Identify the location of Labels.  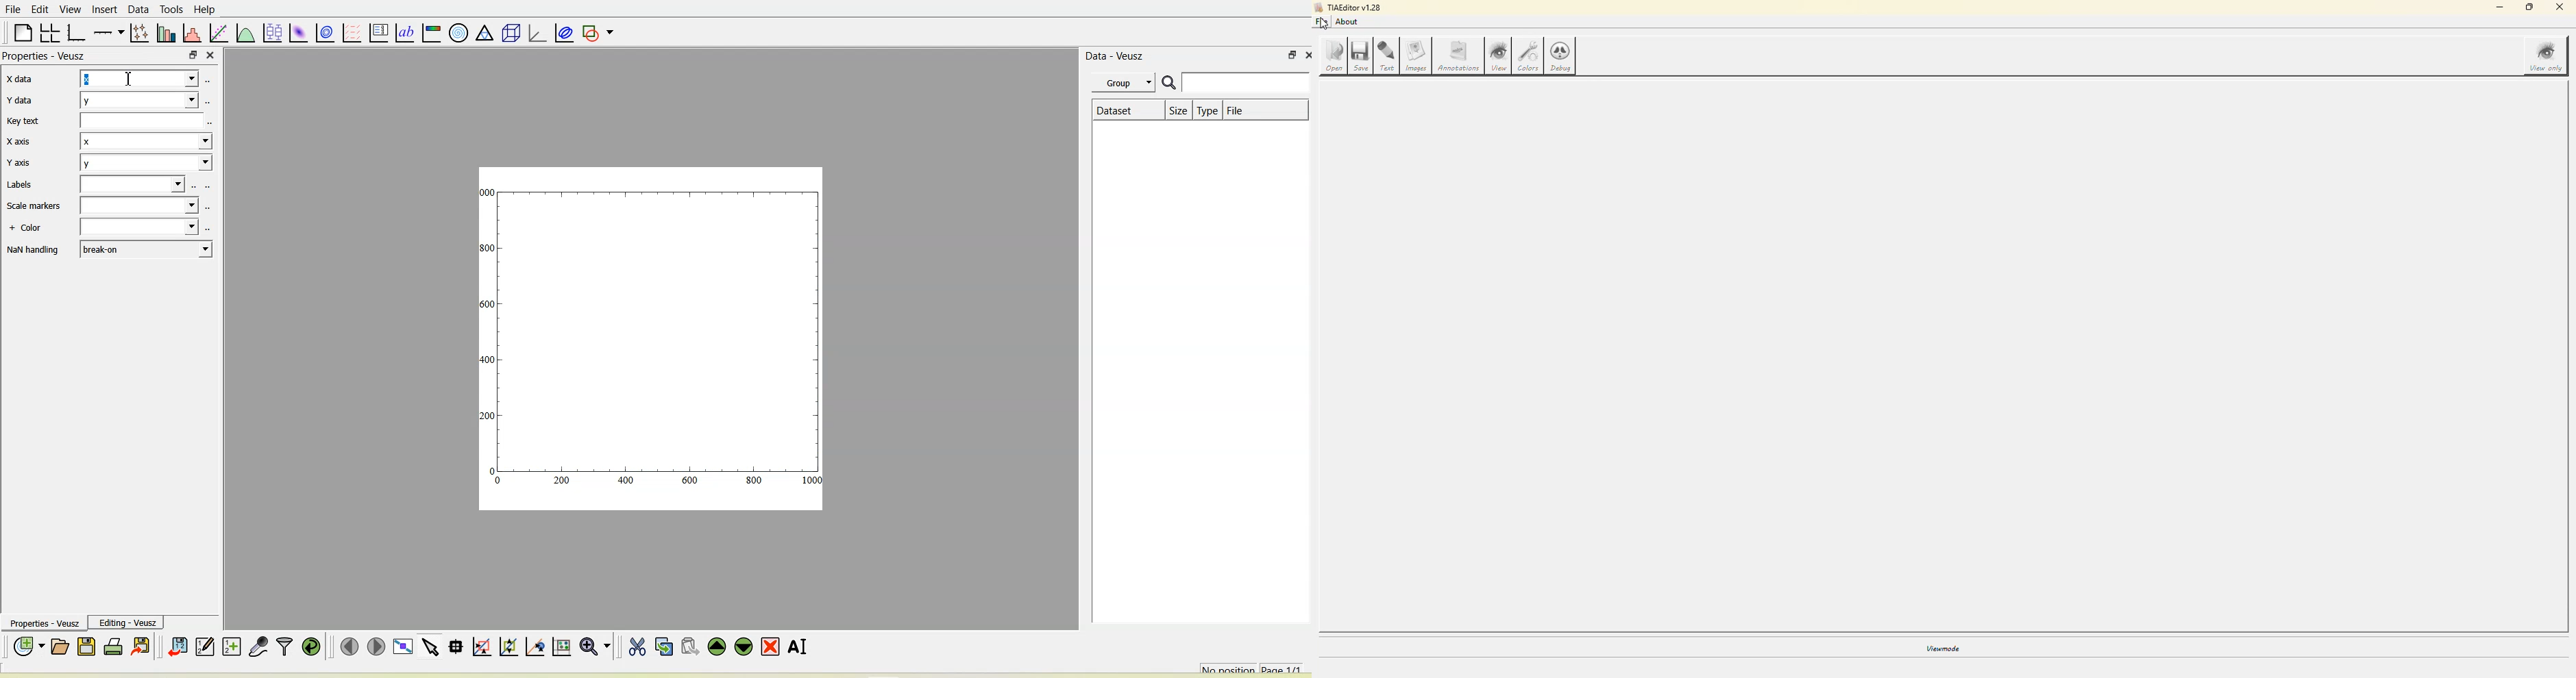
(20, 184).